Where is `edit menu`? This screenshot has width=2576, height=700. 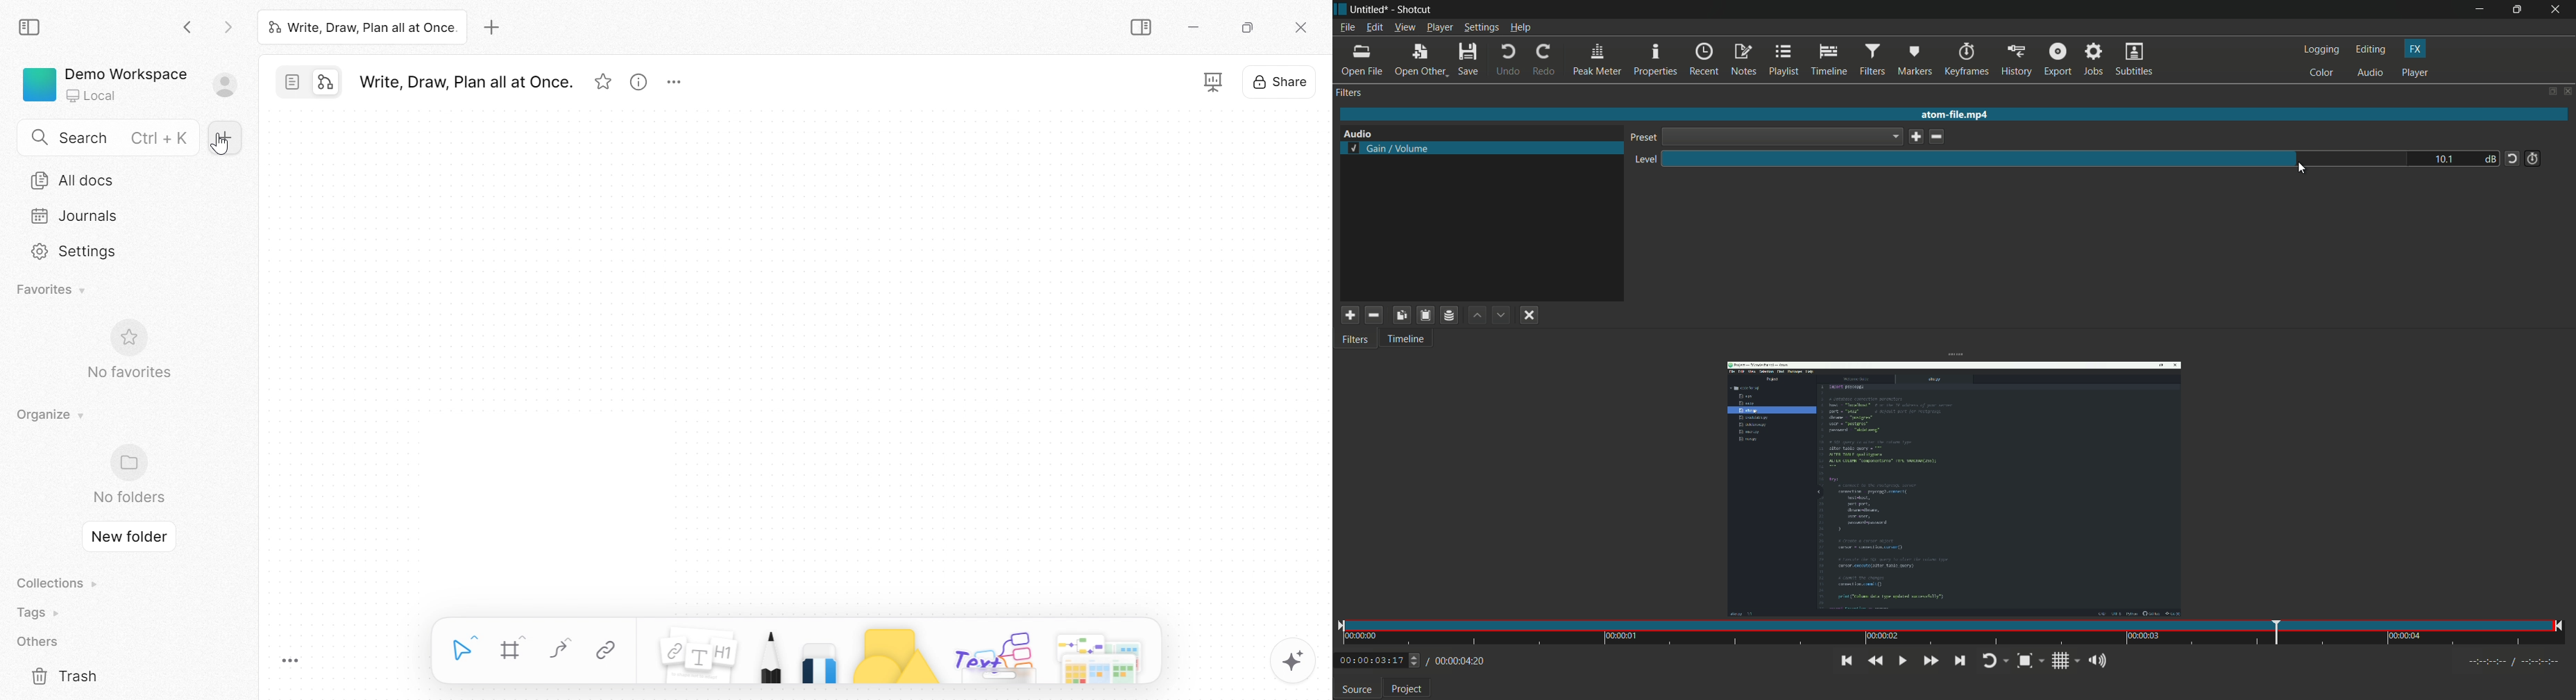
edit menu is located at coordinates (1375, 28).